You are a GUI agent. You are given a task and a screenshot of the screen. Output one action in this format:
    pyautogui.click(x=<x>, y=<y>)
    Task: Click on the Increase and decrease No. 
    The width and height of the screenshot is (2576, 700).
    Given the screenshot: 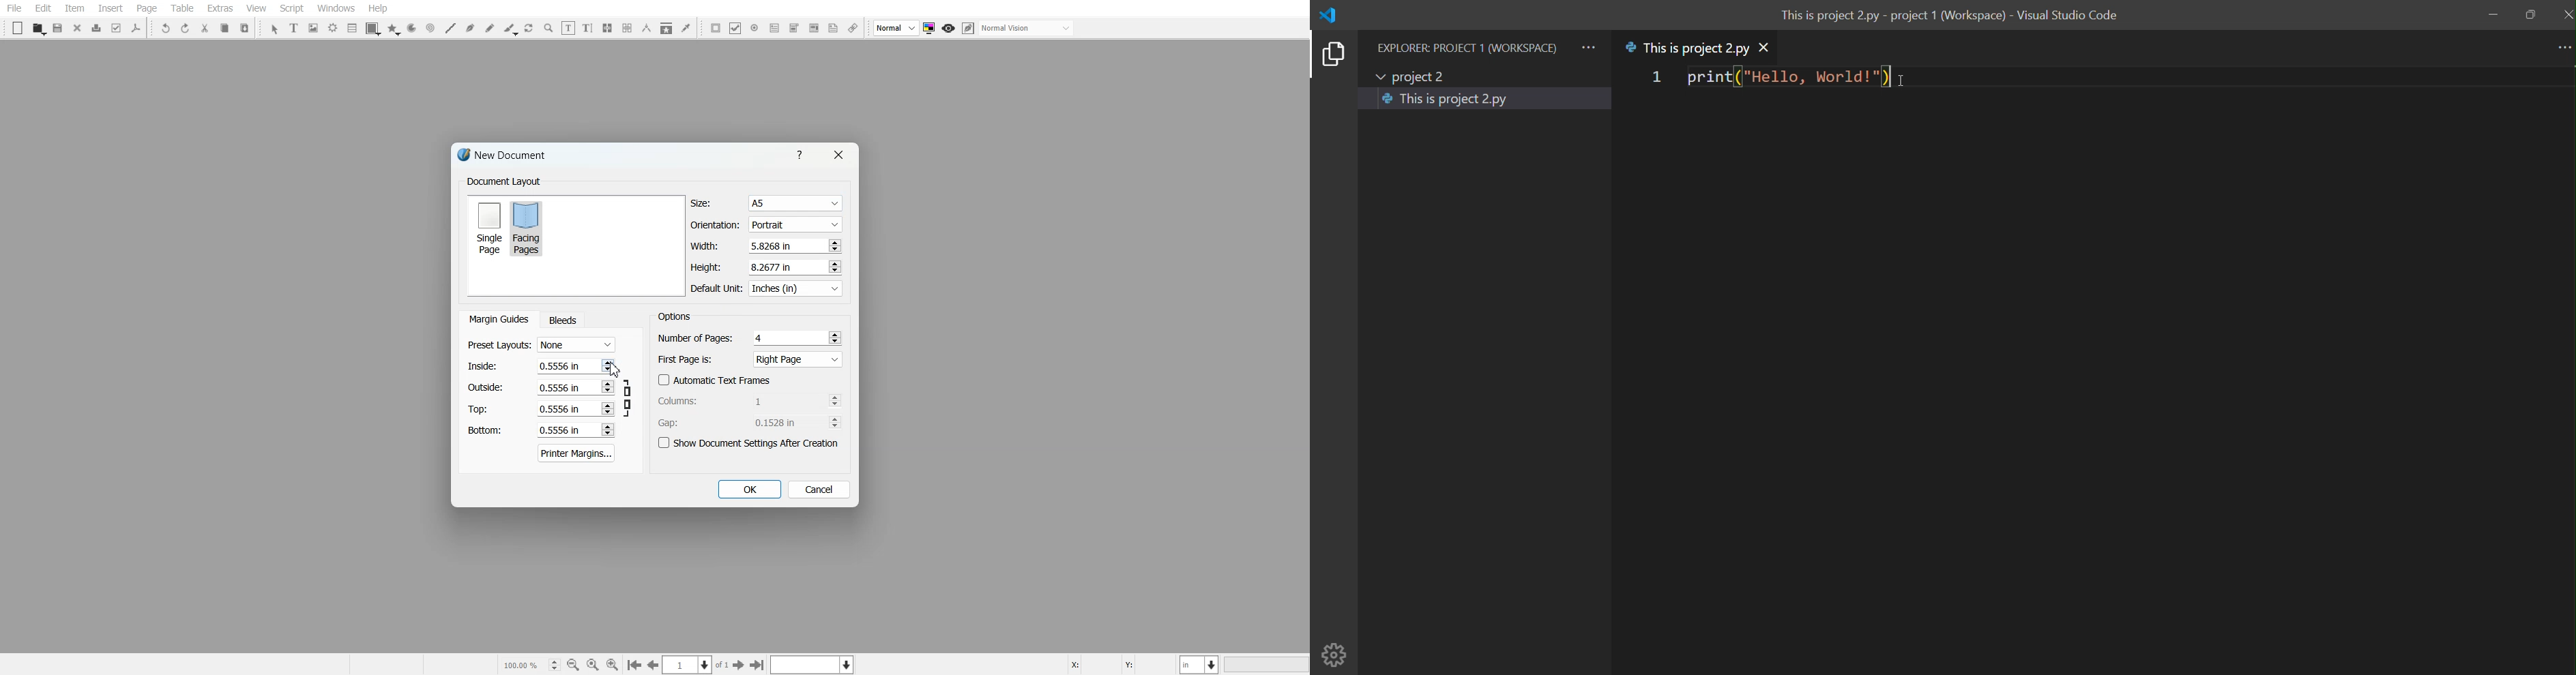 What is the action you would take?
    pyautogui.click(x=608, y=387)
    